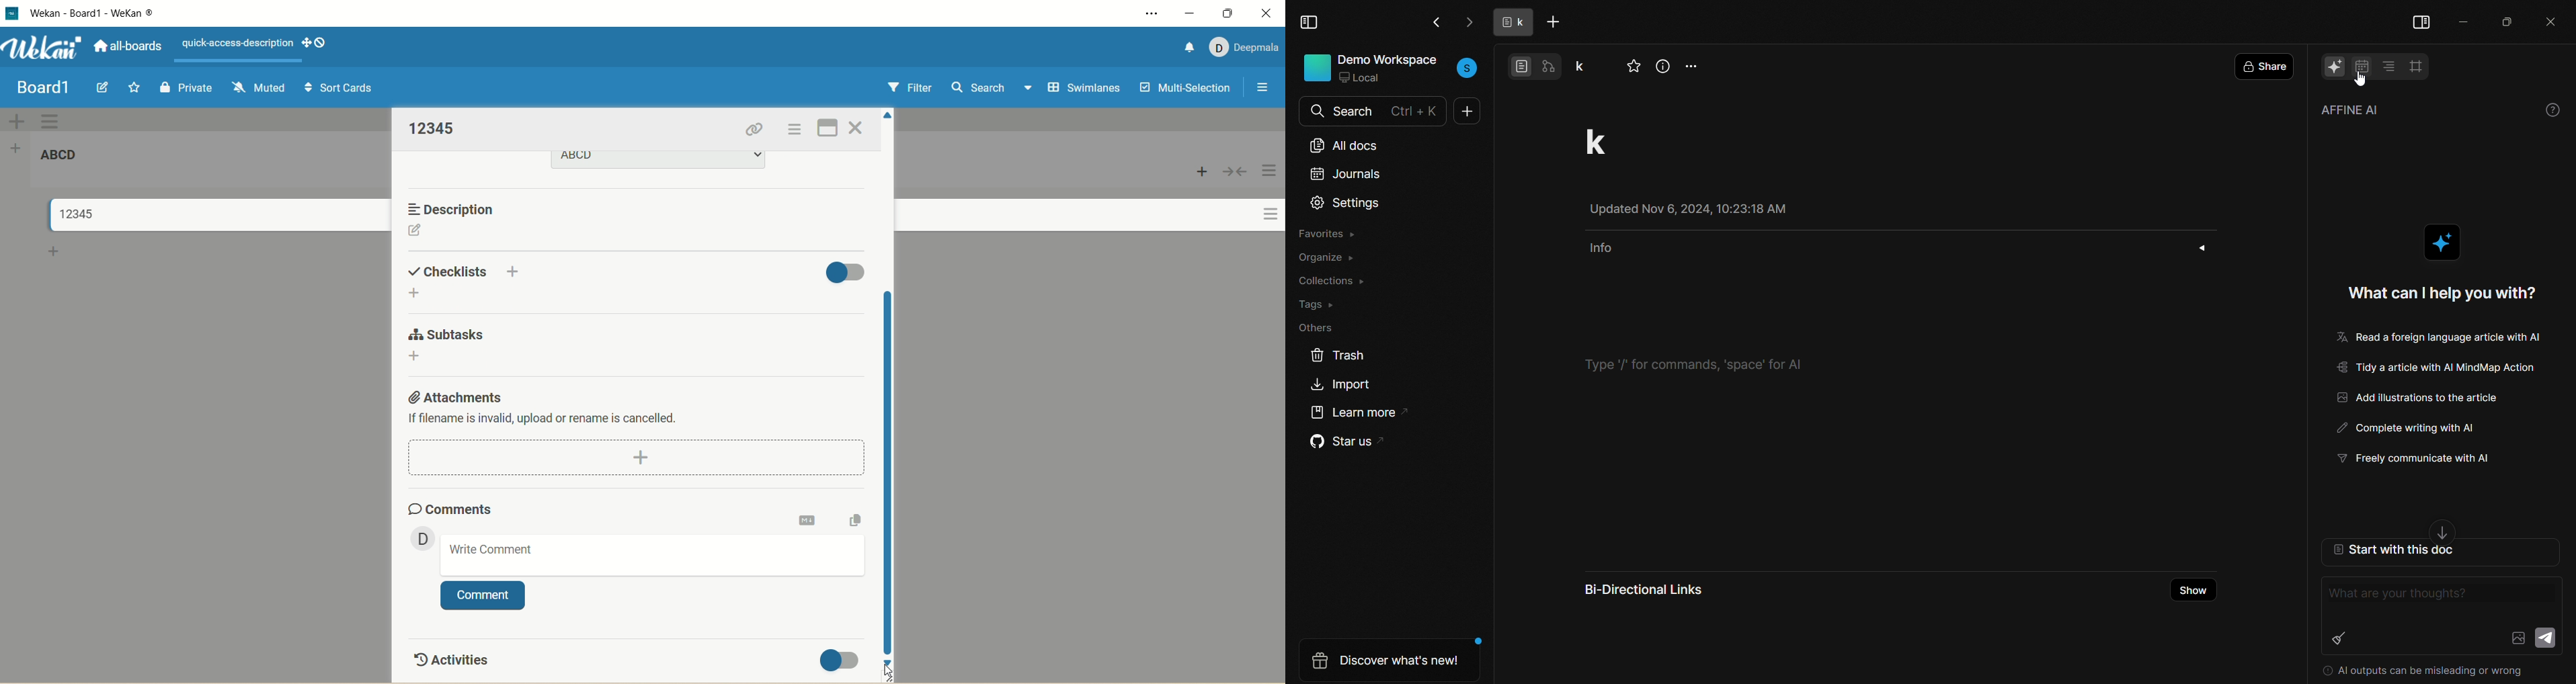 The height and width of the screenshot is (700, 2576). Describe the element at coordinates (449, 507) in the screenshot. I see `comments` at that location.